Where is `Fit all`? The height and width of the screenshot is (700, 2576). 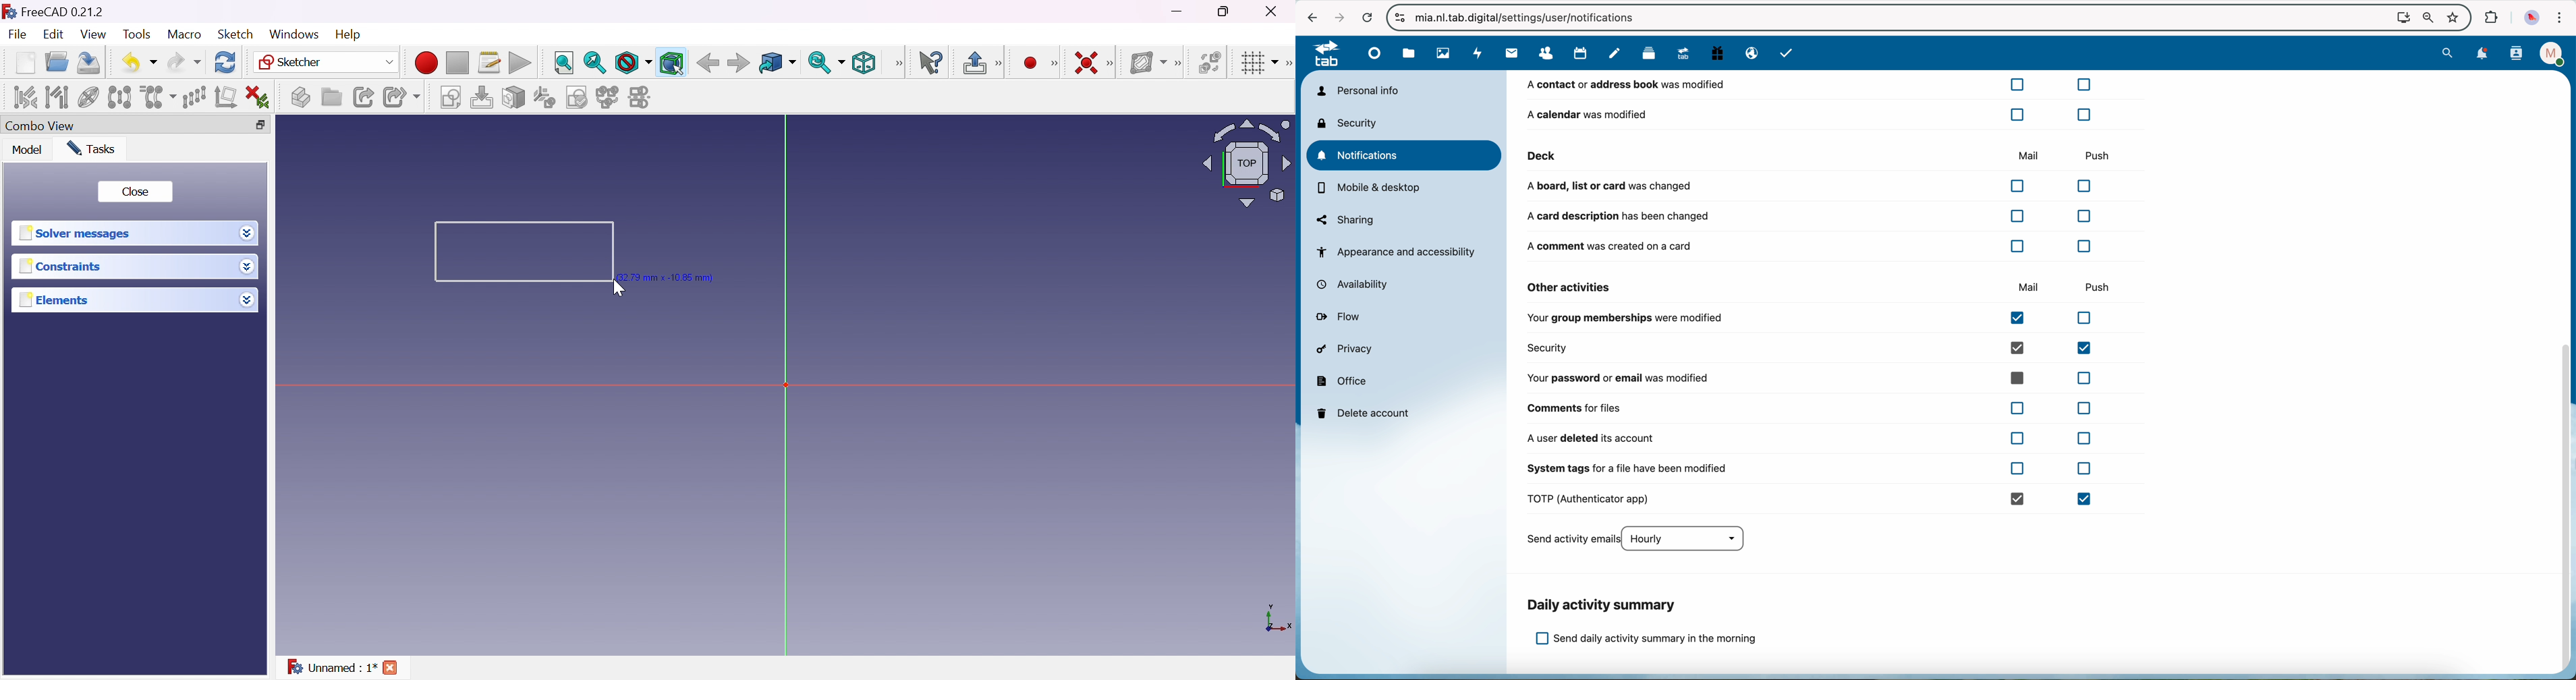
Fit all is located at coordinates (564, 62).